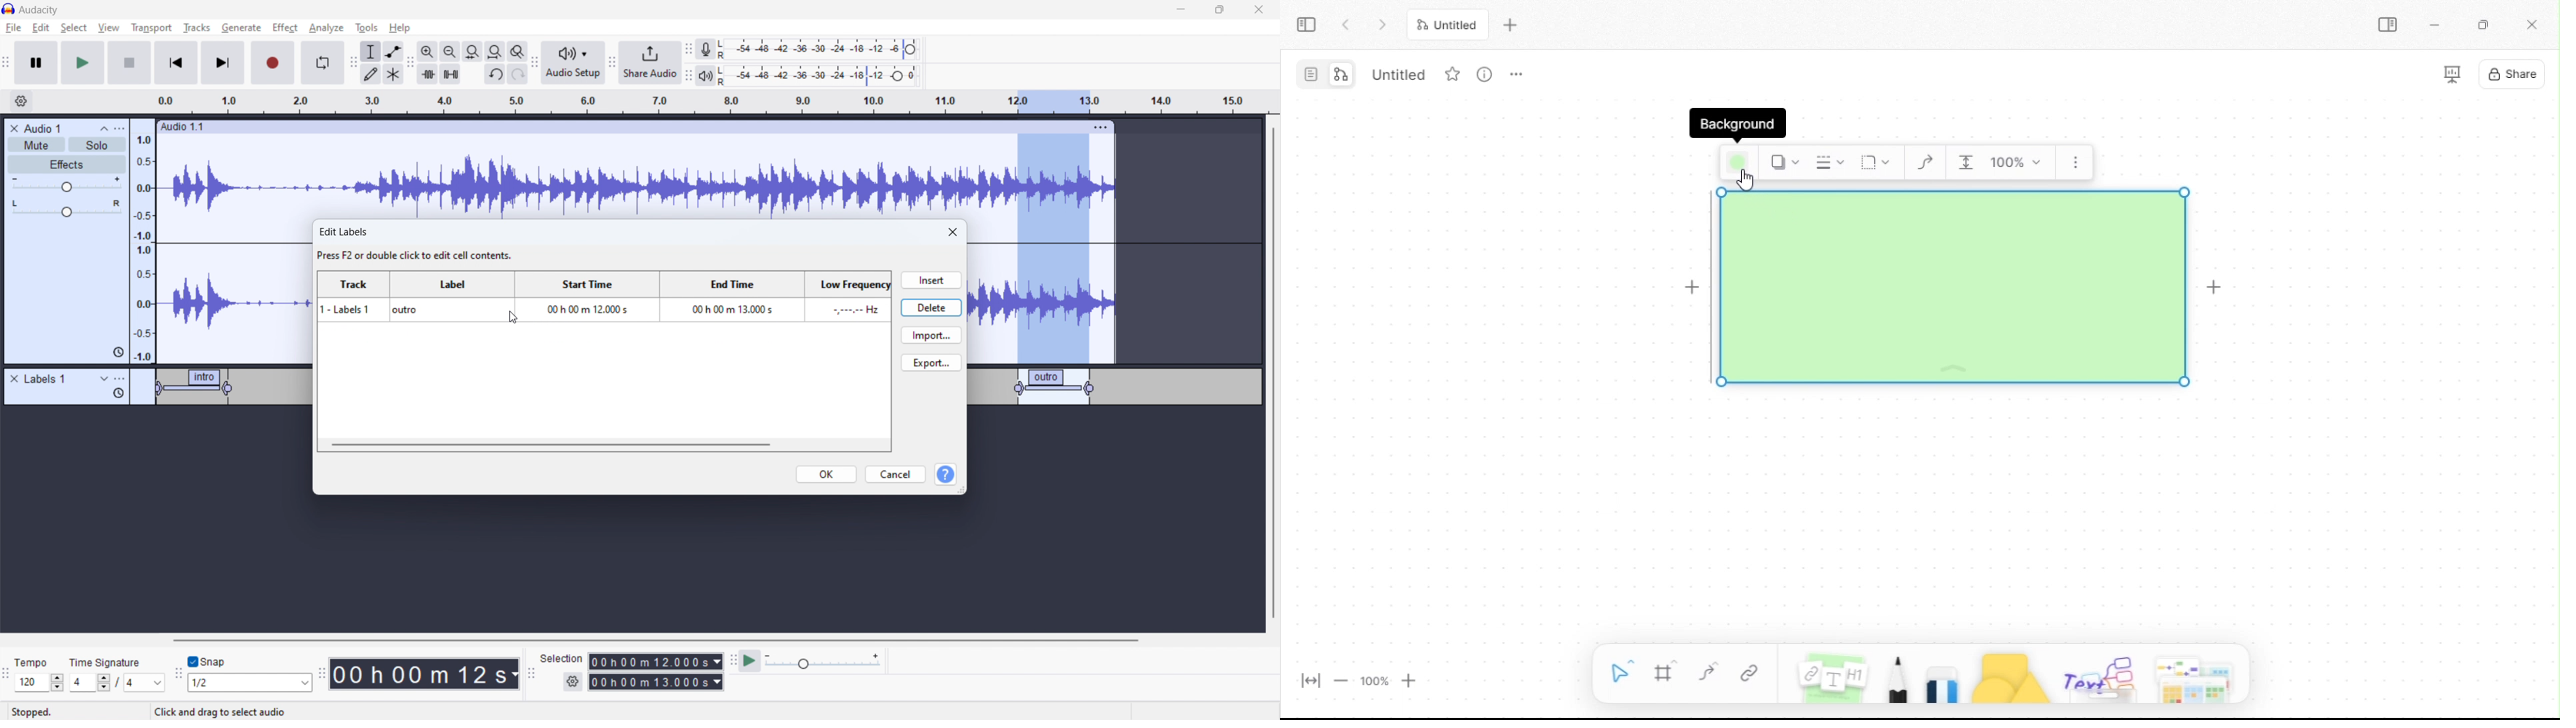 Image resolution: width=2576 pixels, height=728 pixels. What do you see at coordinates (285, 28) in the screenshot?
I see `effect` at bounding box center [285, 28].